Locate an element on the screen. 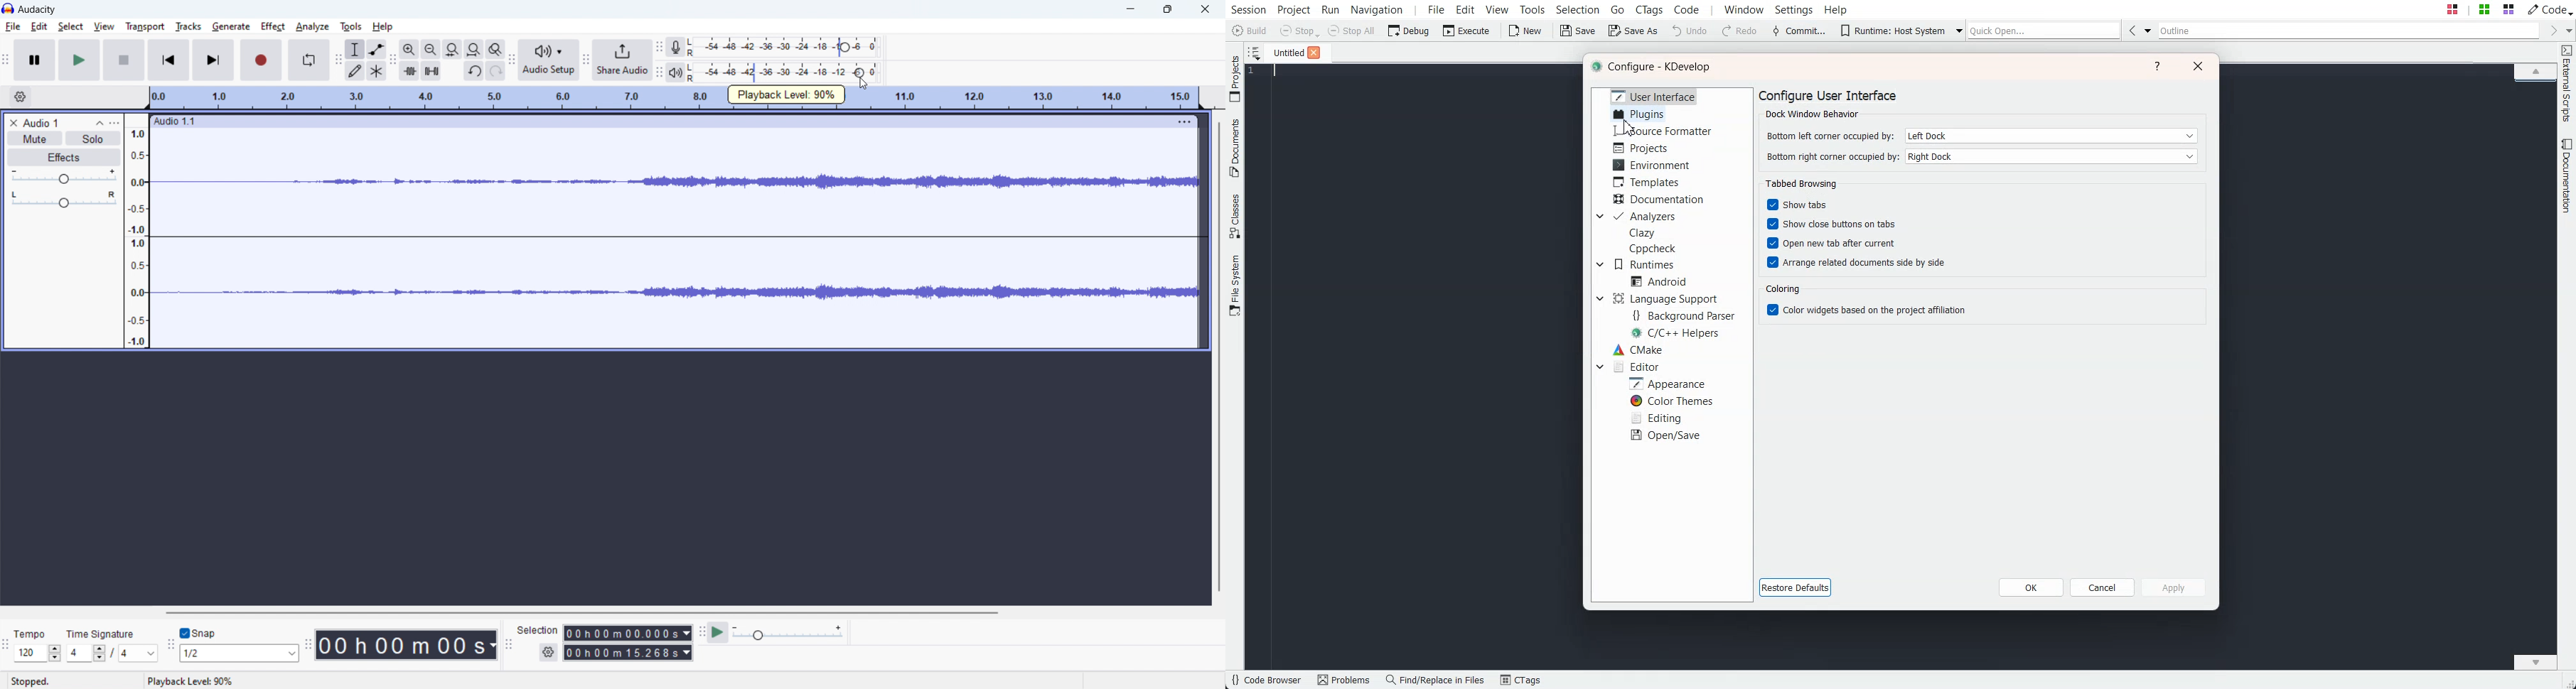  tracks is located at coordinates (188, 27).